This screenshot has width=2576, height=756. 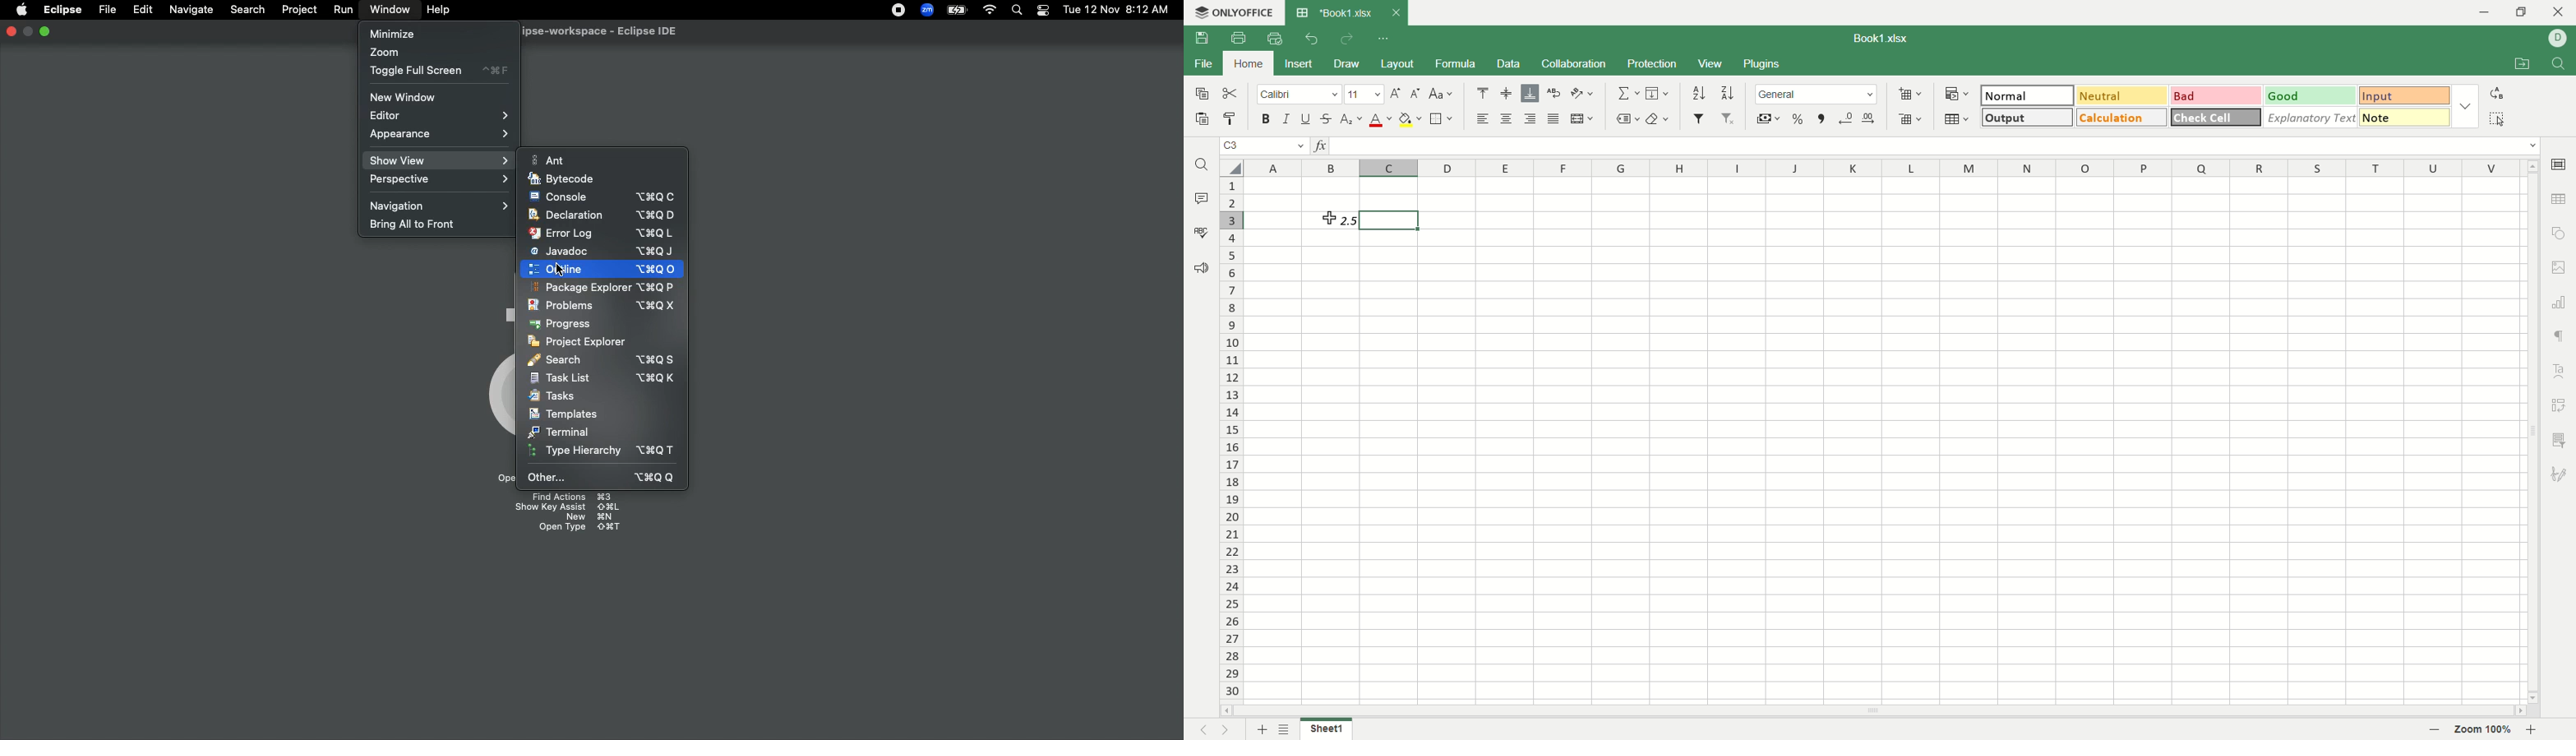 What do you see at coordinates (1958, 94) in the screenshot?
I see `conditional formatting` at bounding box center [1958, 94].